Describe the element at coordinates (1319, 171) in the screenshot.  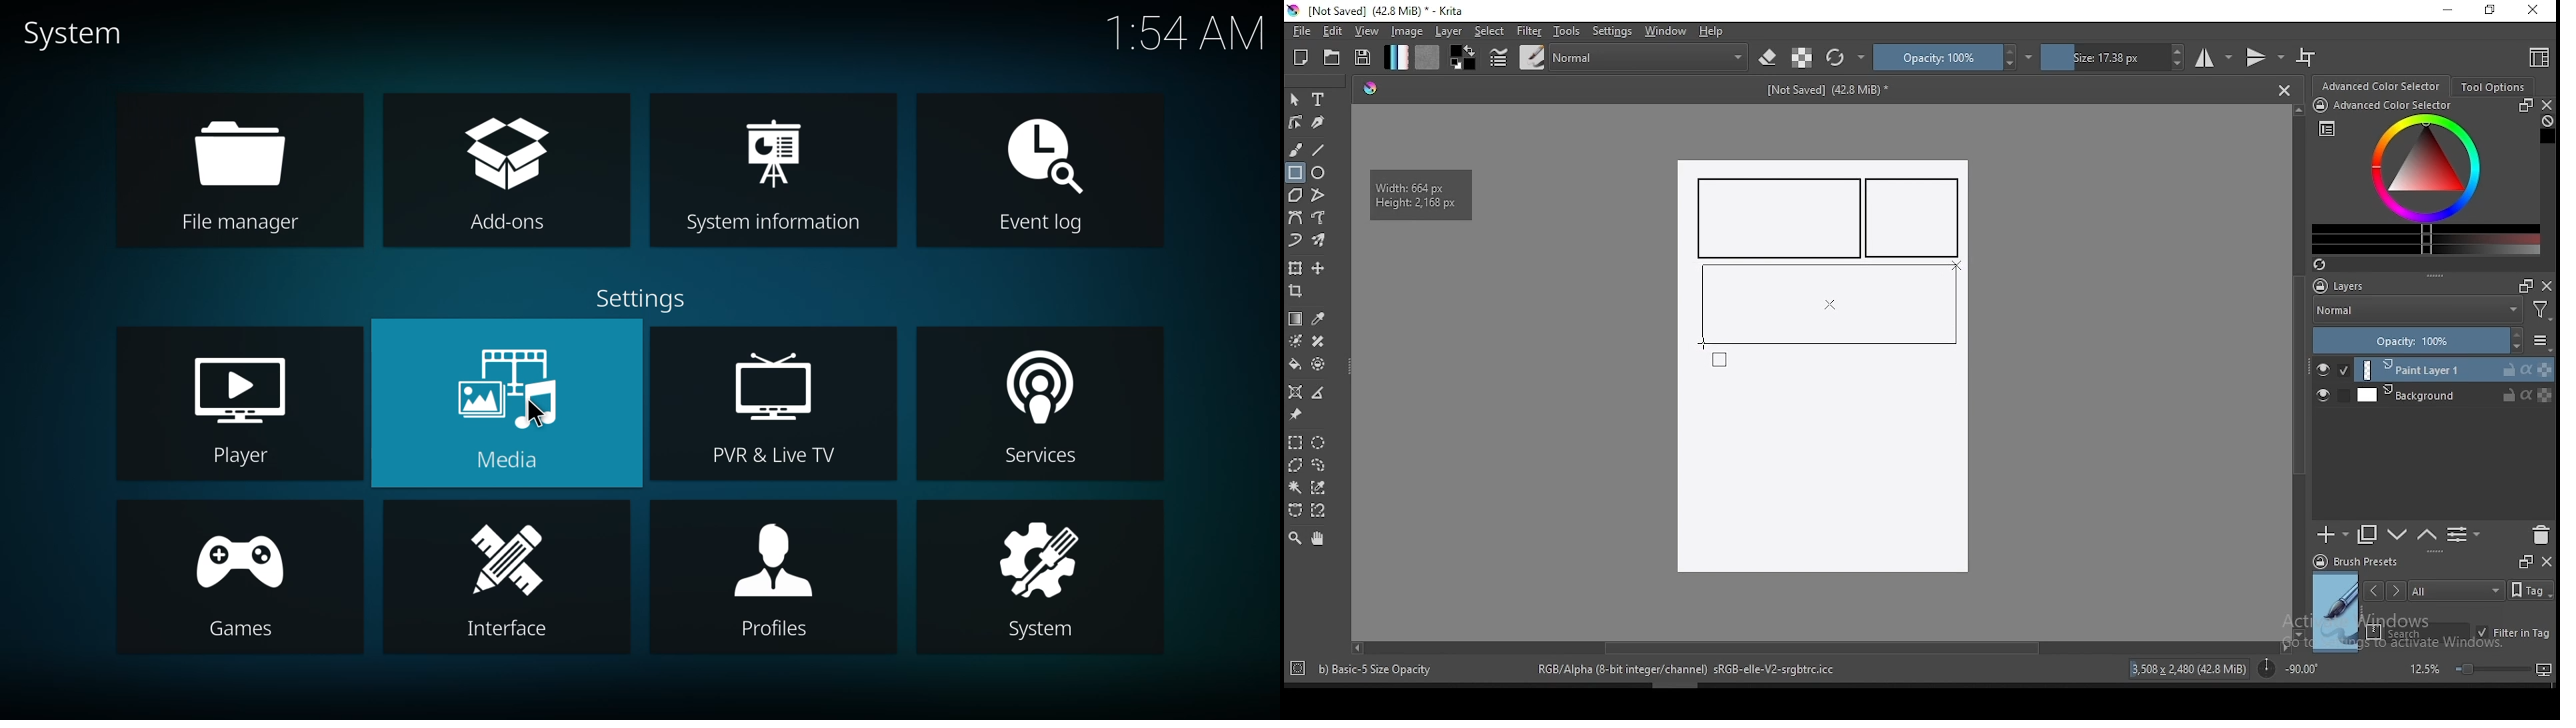
I see `ellipse tool` at that location.